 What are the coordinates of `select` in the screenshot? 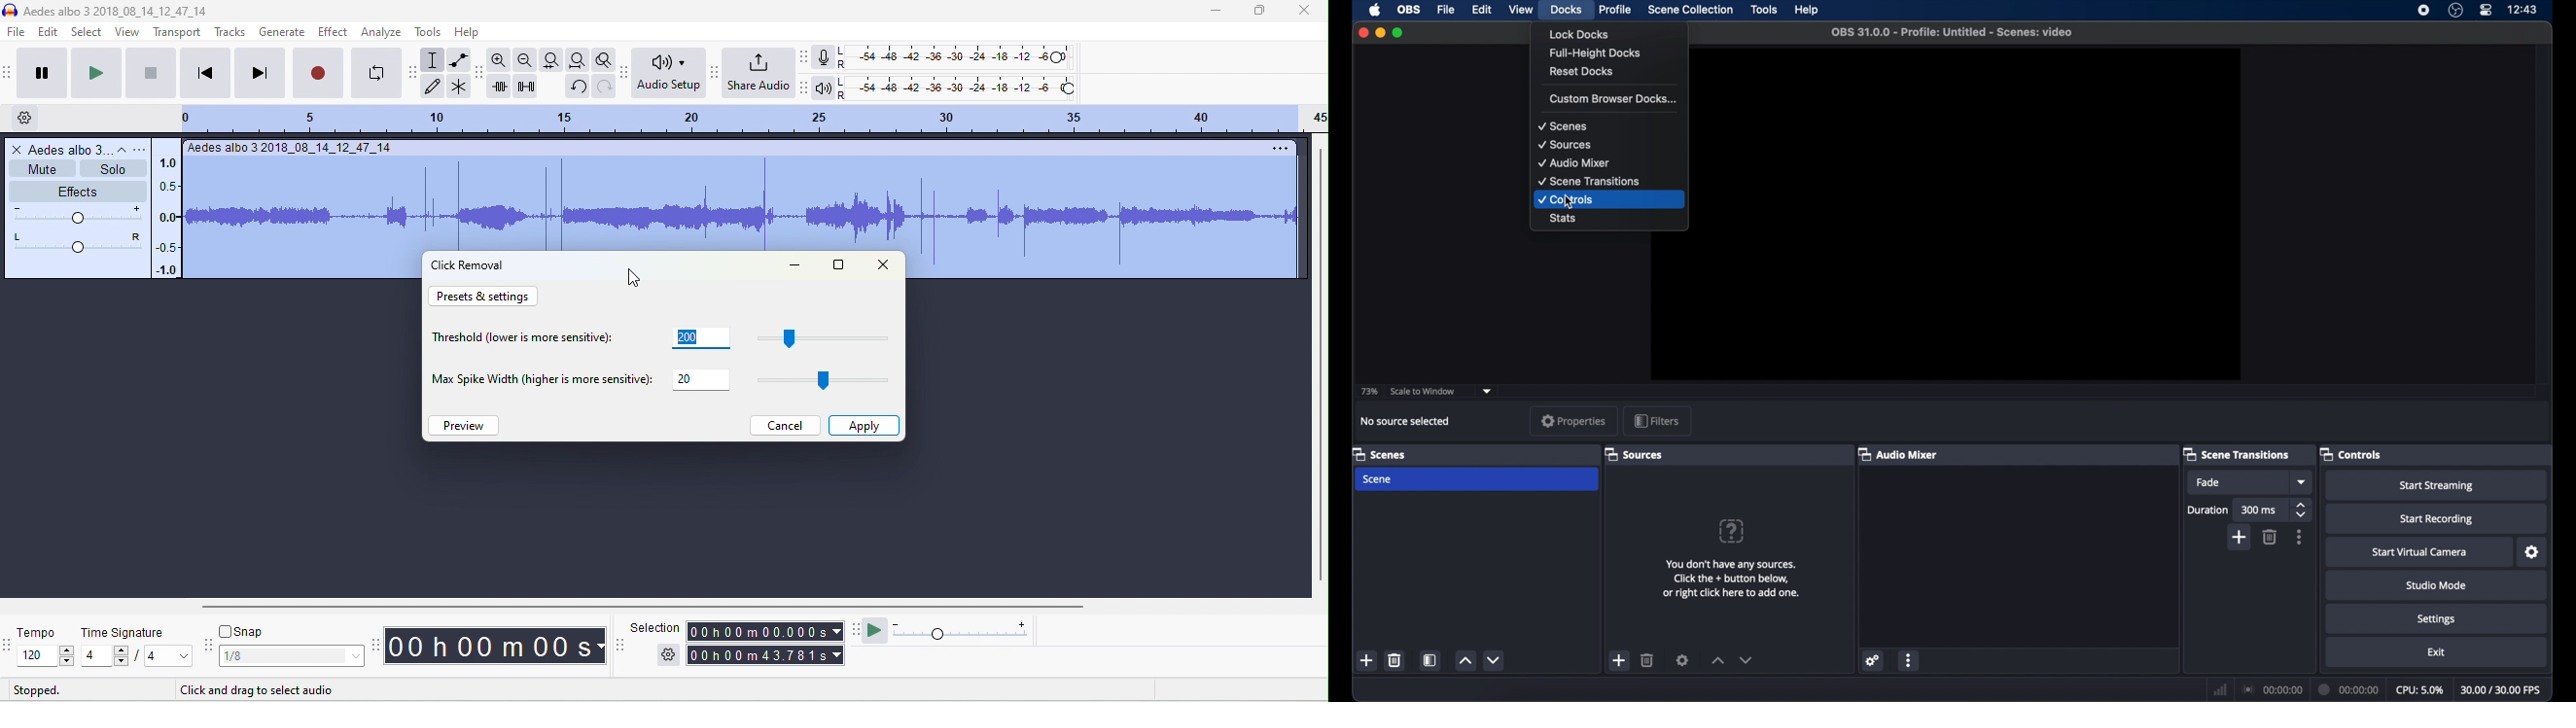 It's located at (88, 32).